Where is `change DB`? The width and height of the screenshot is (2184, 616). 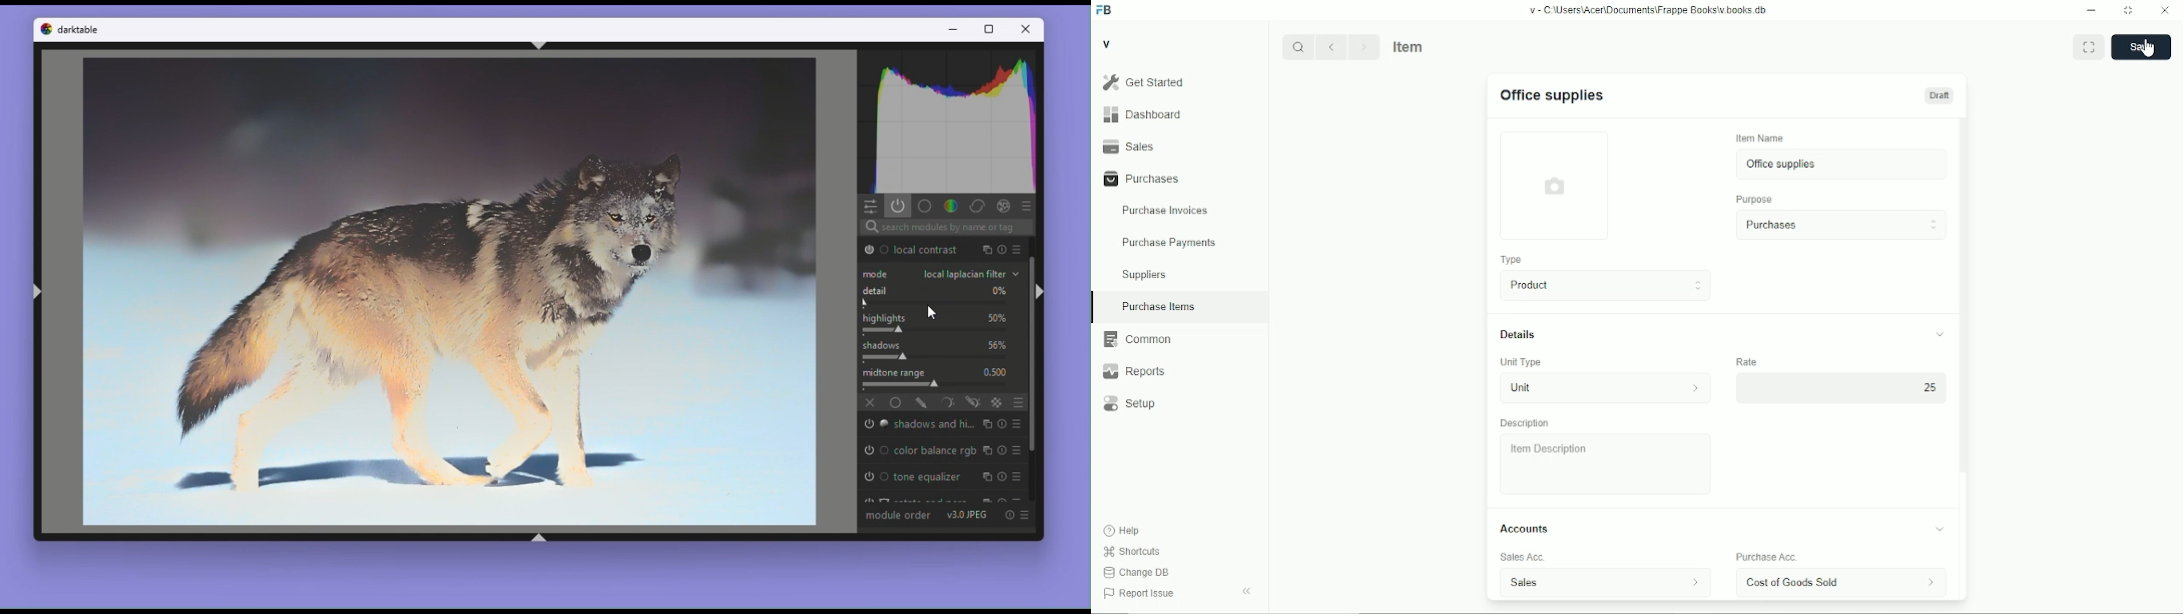 change DB is located at coordinates (1136, 572).